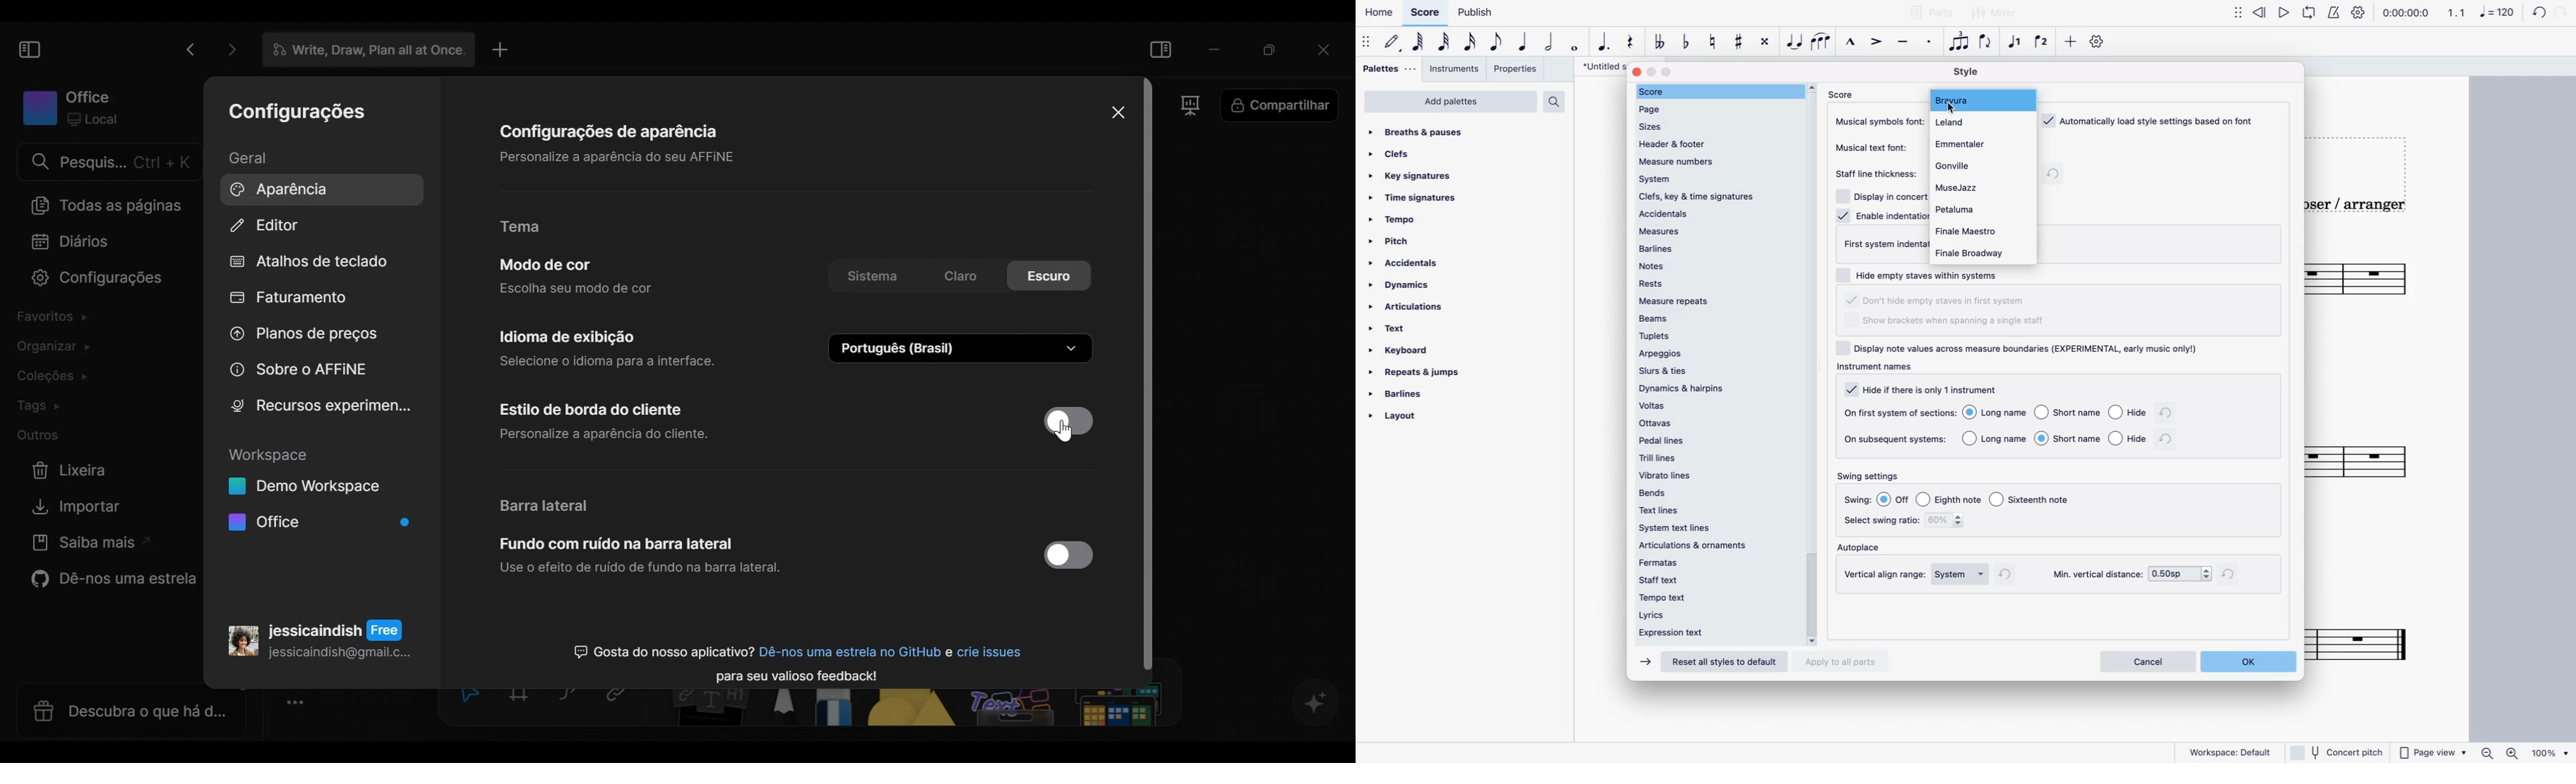  What do you see at coordinates (57, 319) in the screenshot?
I see `Favorites` at bounding box center [57, 319].